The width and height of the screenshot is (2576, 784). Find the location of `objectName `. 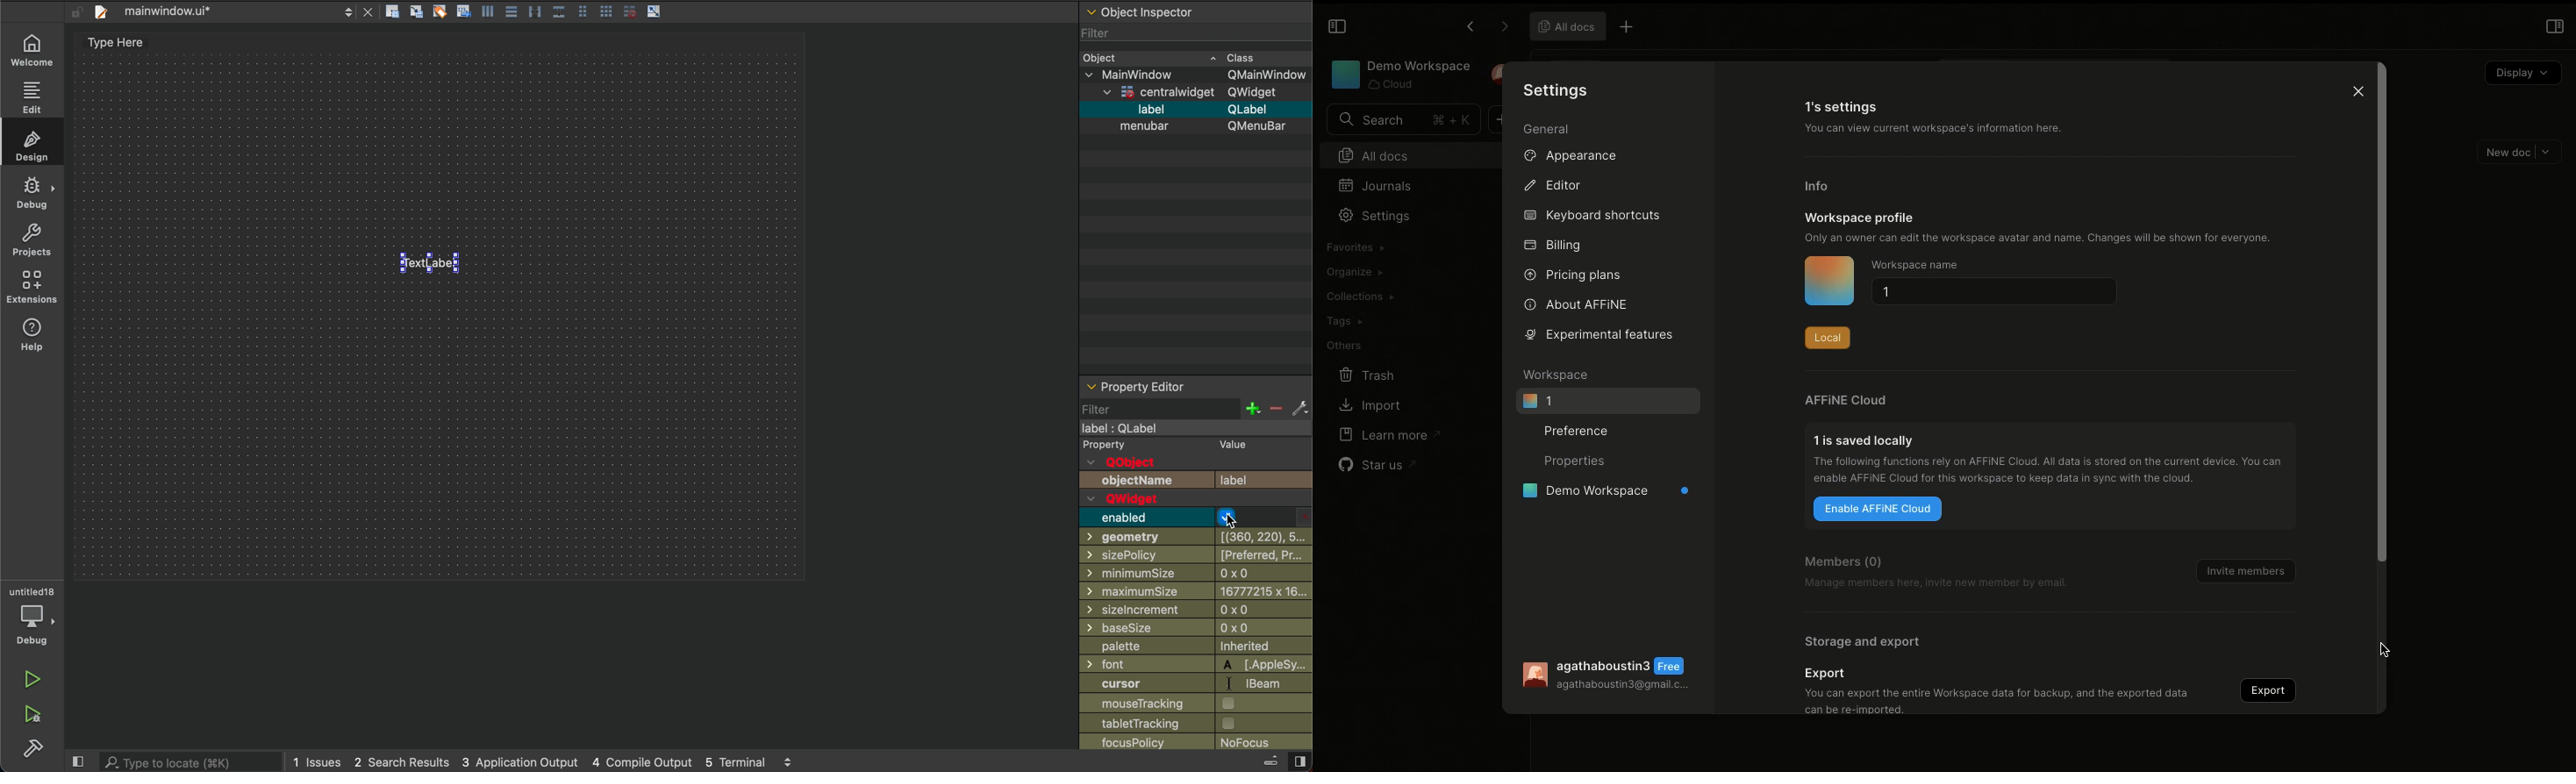

objectName  is located at coordinates (1143, 481).